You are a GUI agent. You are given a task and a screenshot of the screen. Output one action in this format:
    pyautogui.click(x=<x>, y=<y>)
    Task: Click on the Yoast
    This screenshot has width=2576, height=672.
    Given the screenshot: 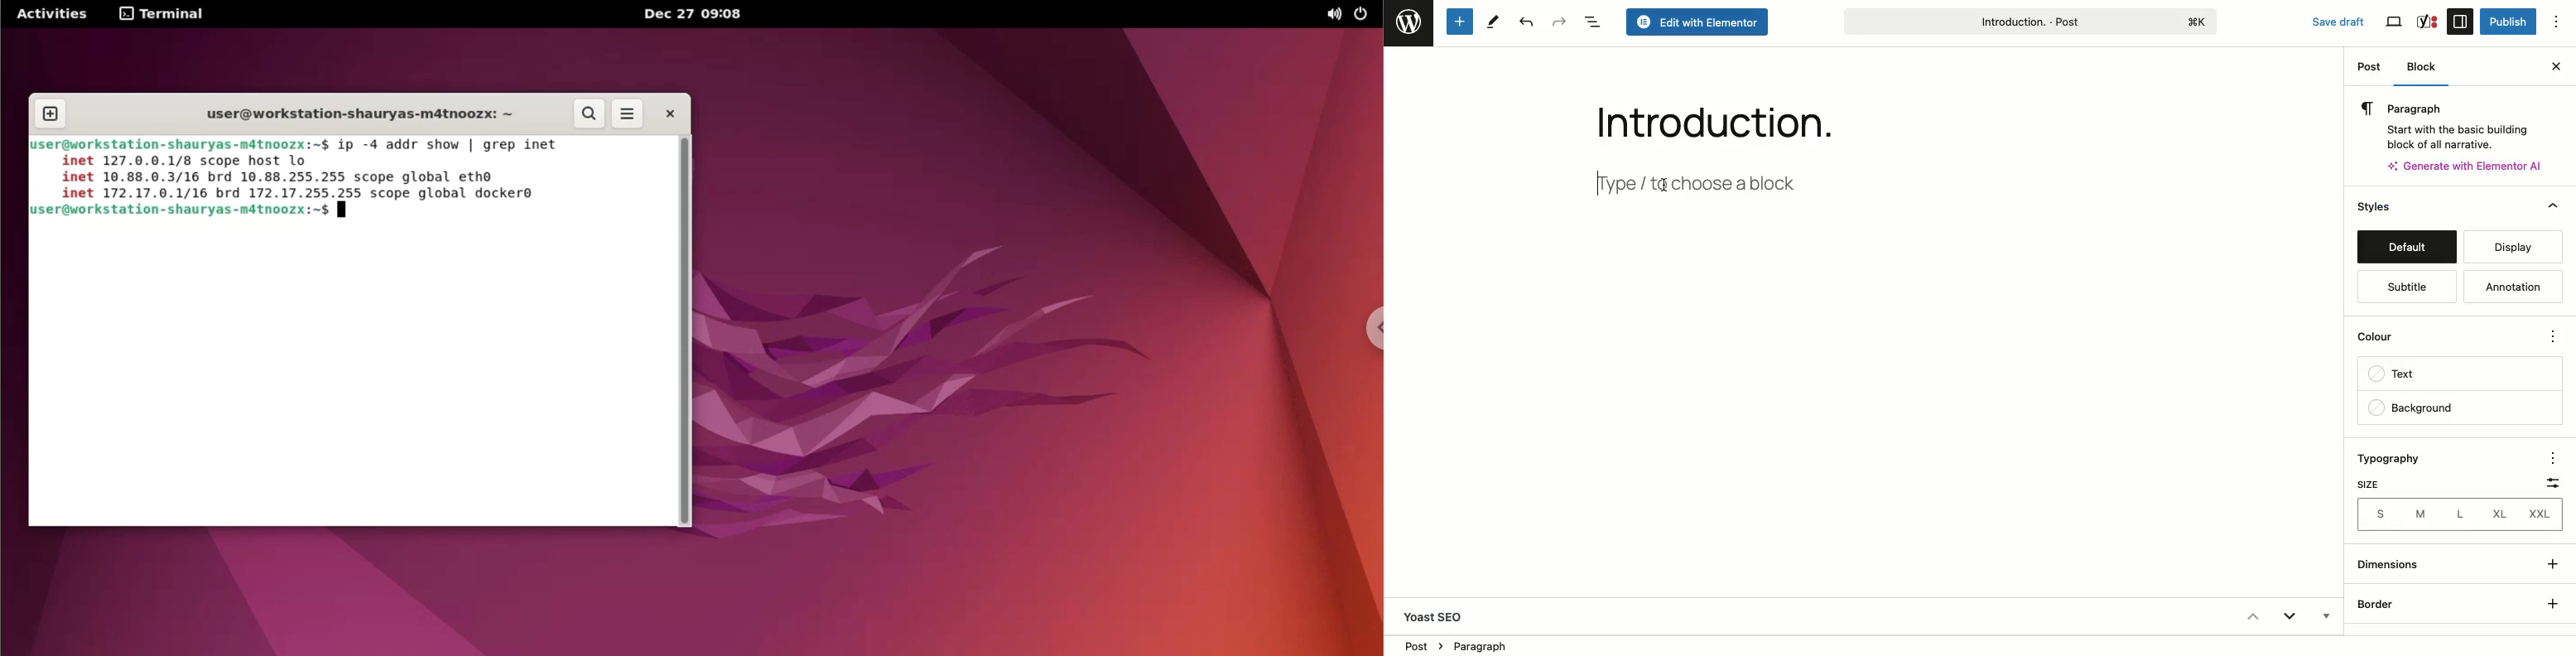 What is the action you would take?
    pyautogui.click(x=2426, y=21)
    